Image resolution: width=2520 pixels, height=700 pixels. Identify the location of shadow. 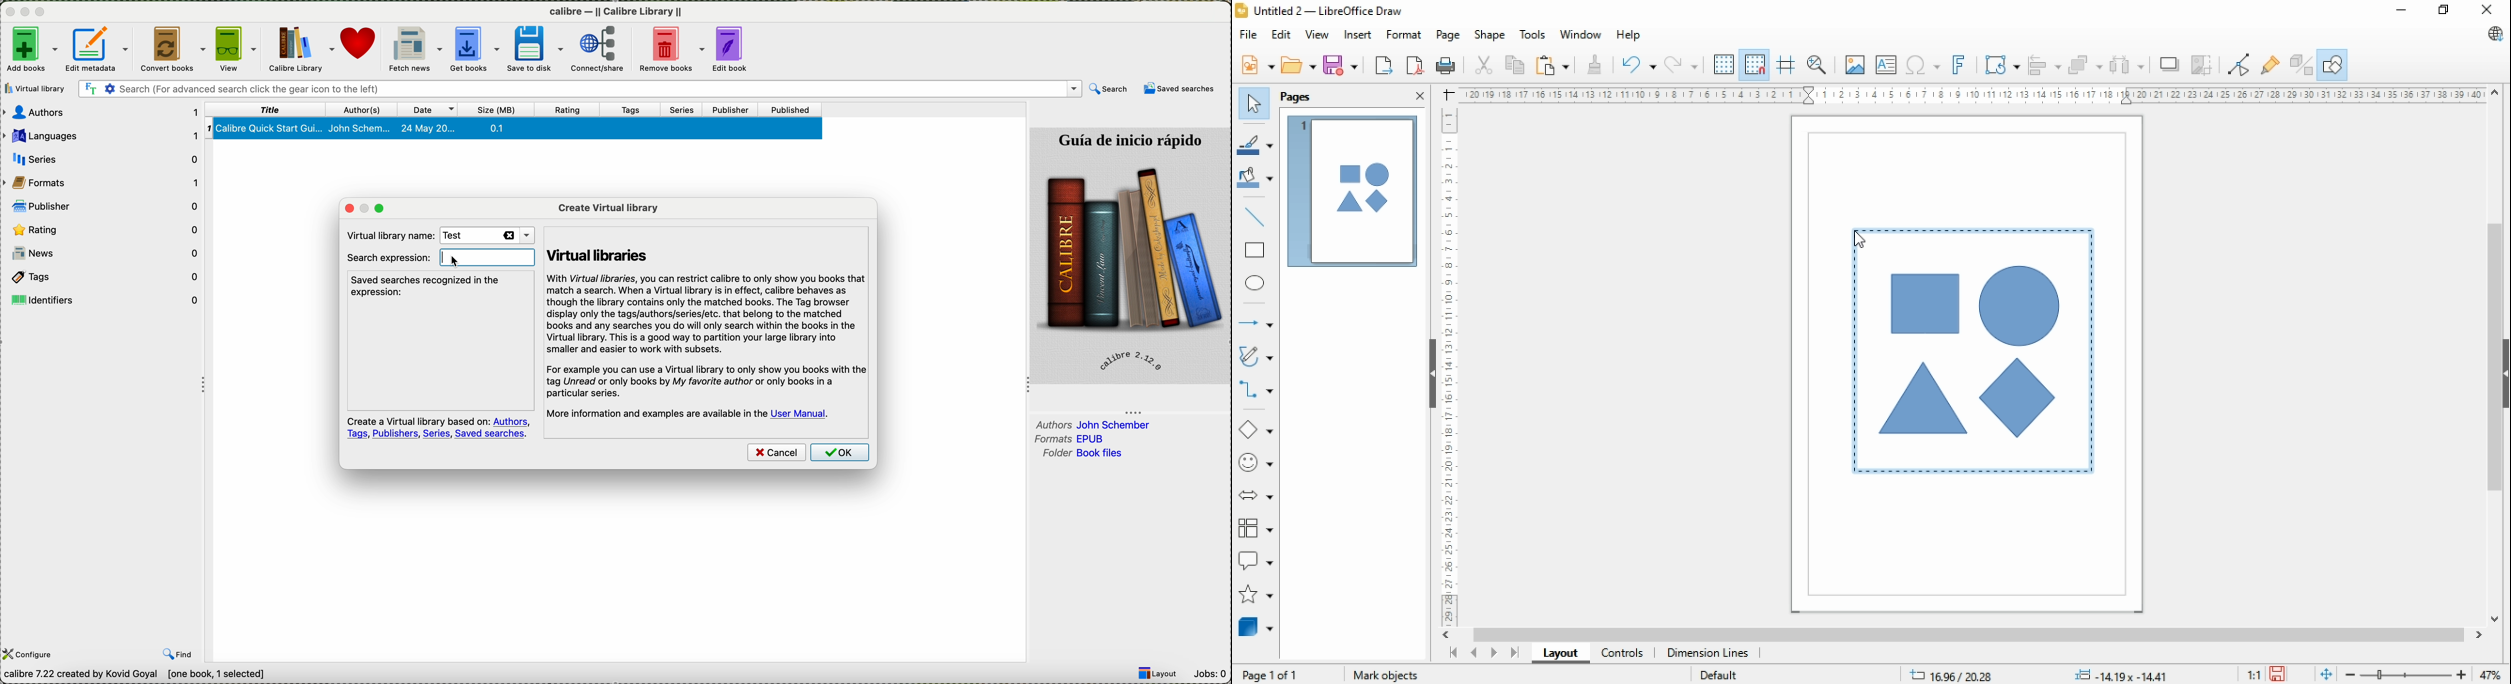
(2167, 64).